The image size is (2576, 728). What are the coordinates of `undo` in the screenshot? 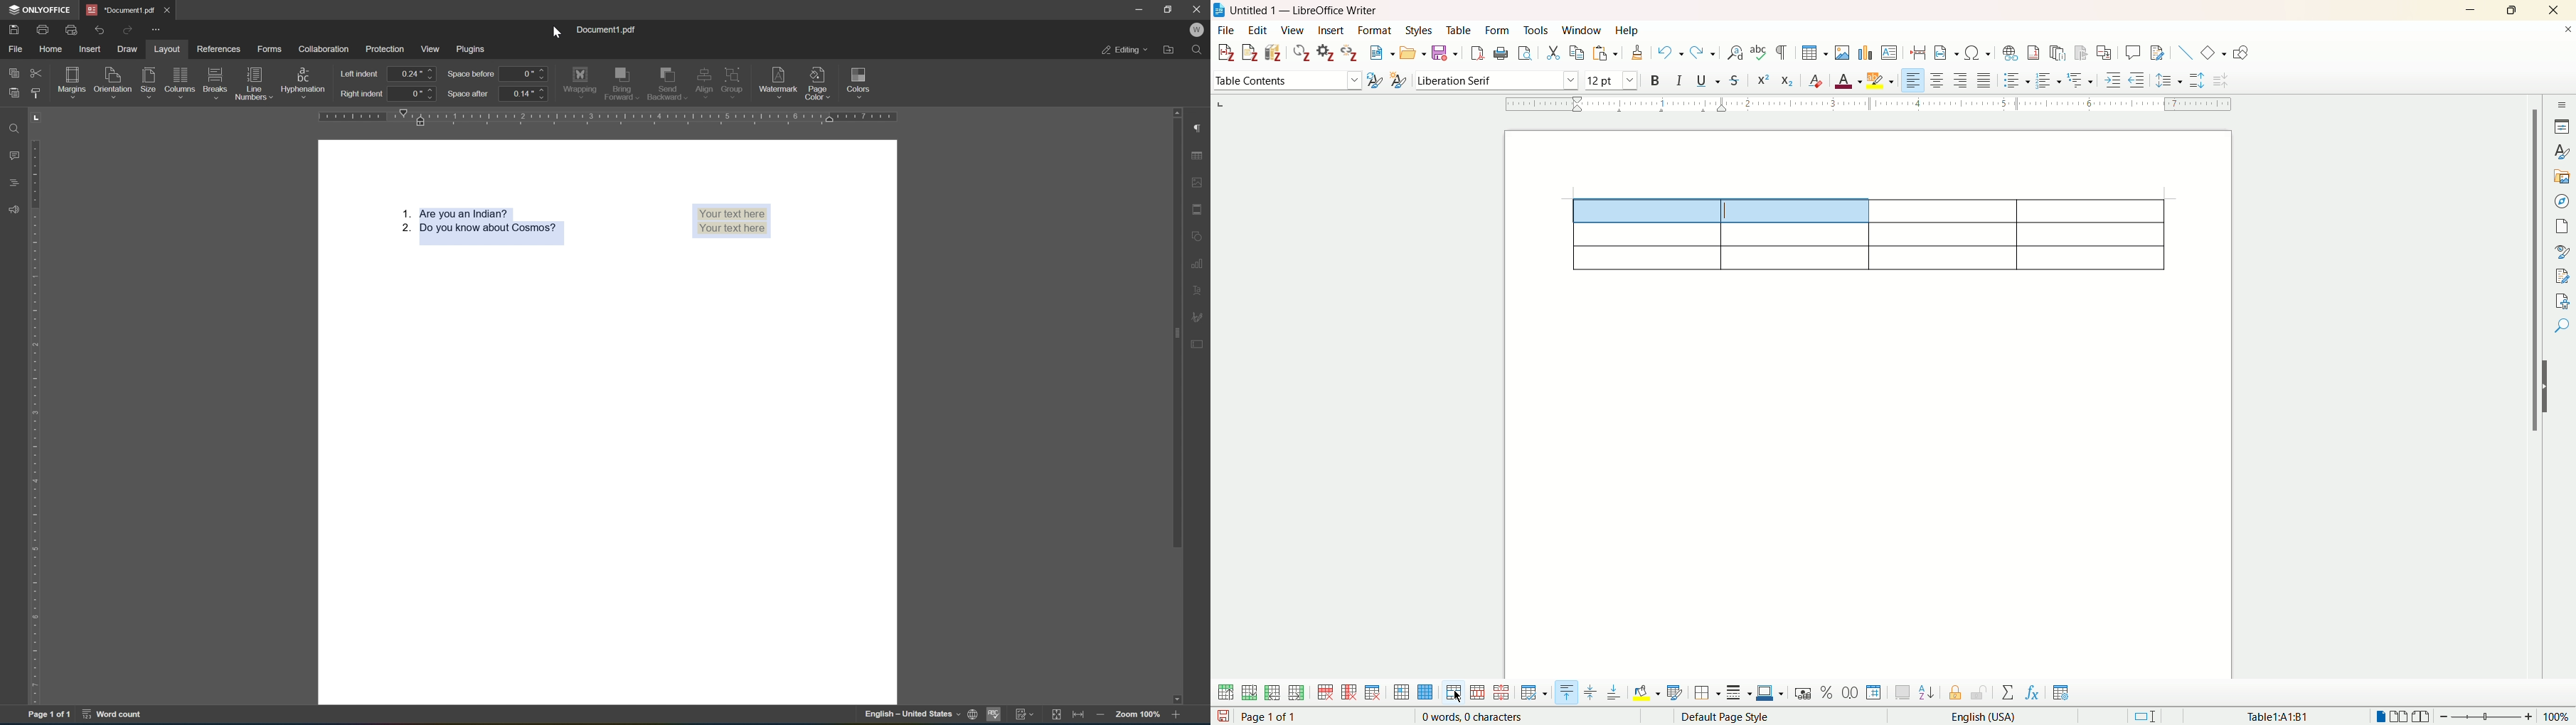 It's located at (1665, 53).